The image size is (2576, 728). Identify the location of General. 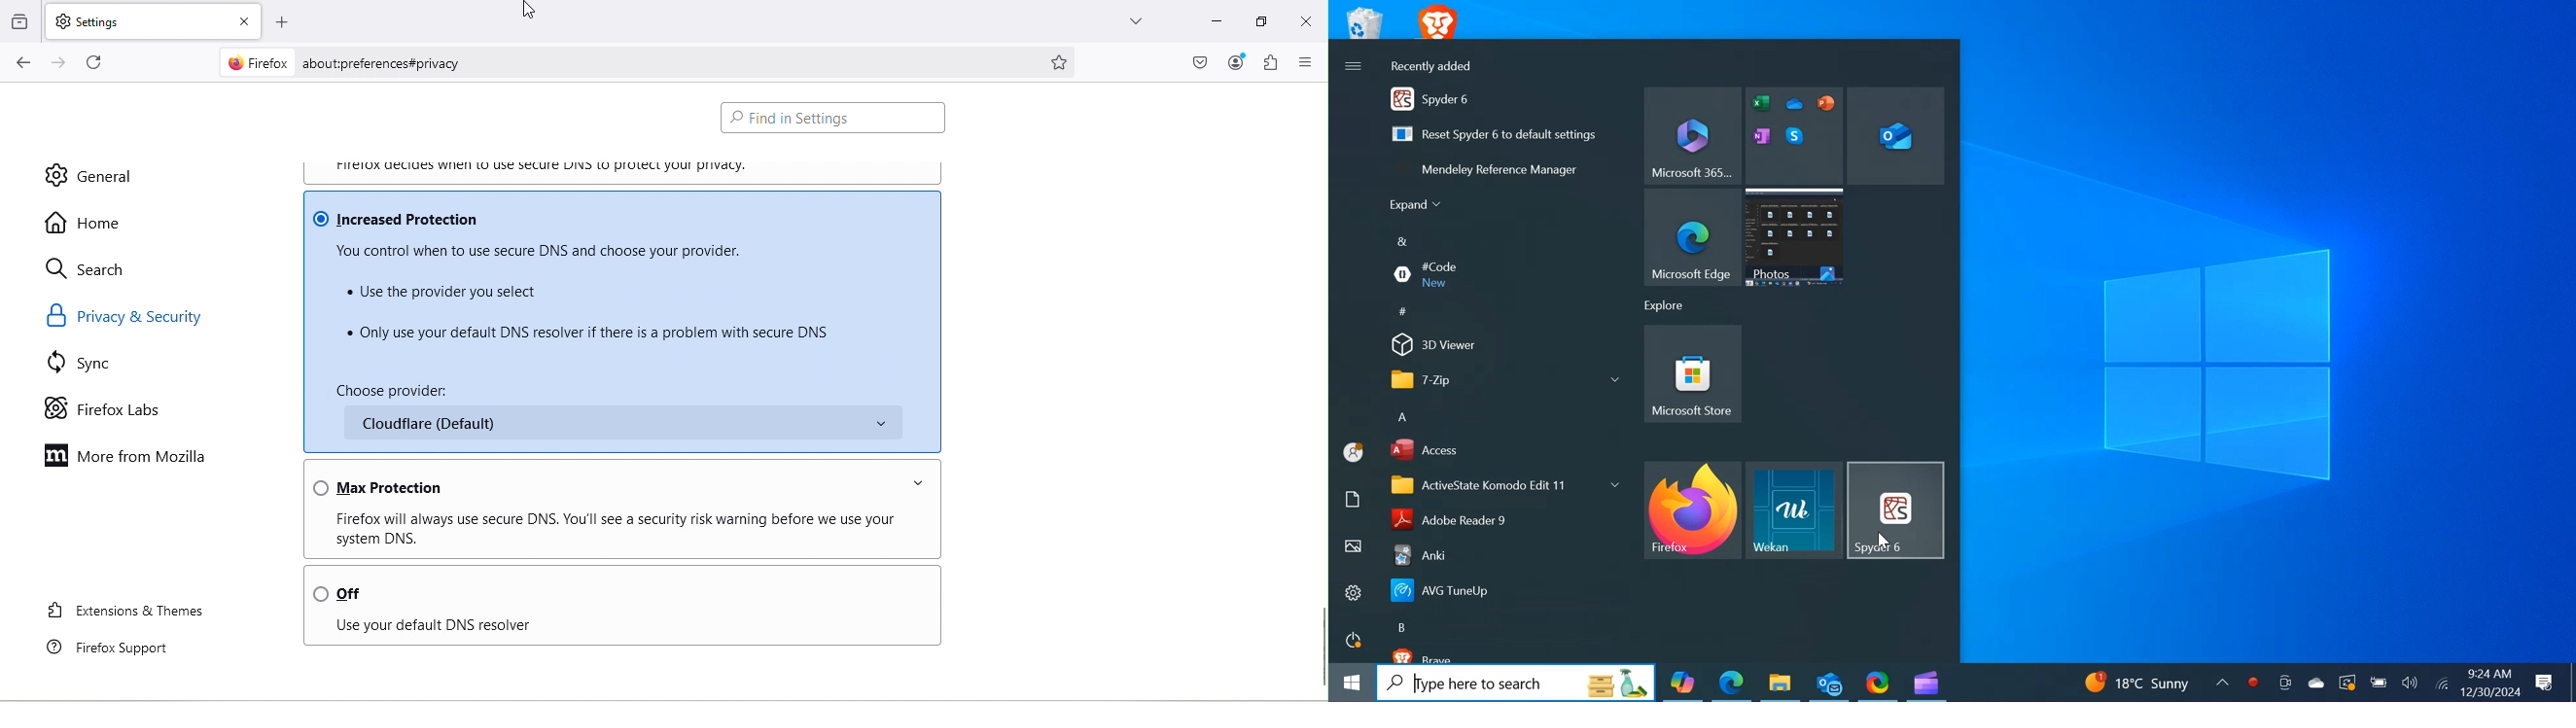
(88, 175).